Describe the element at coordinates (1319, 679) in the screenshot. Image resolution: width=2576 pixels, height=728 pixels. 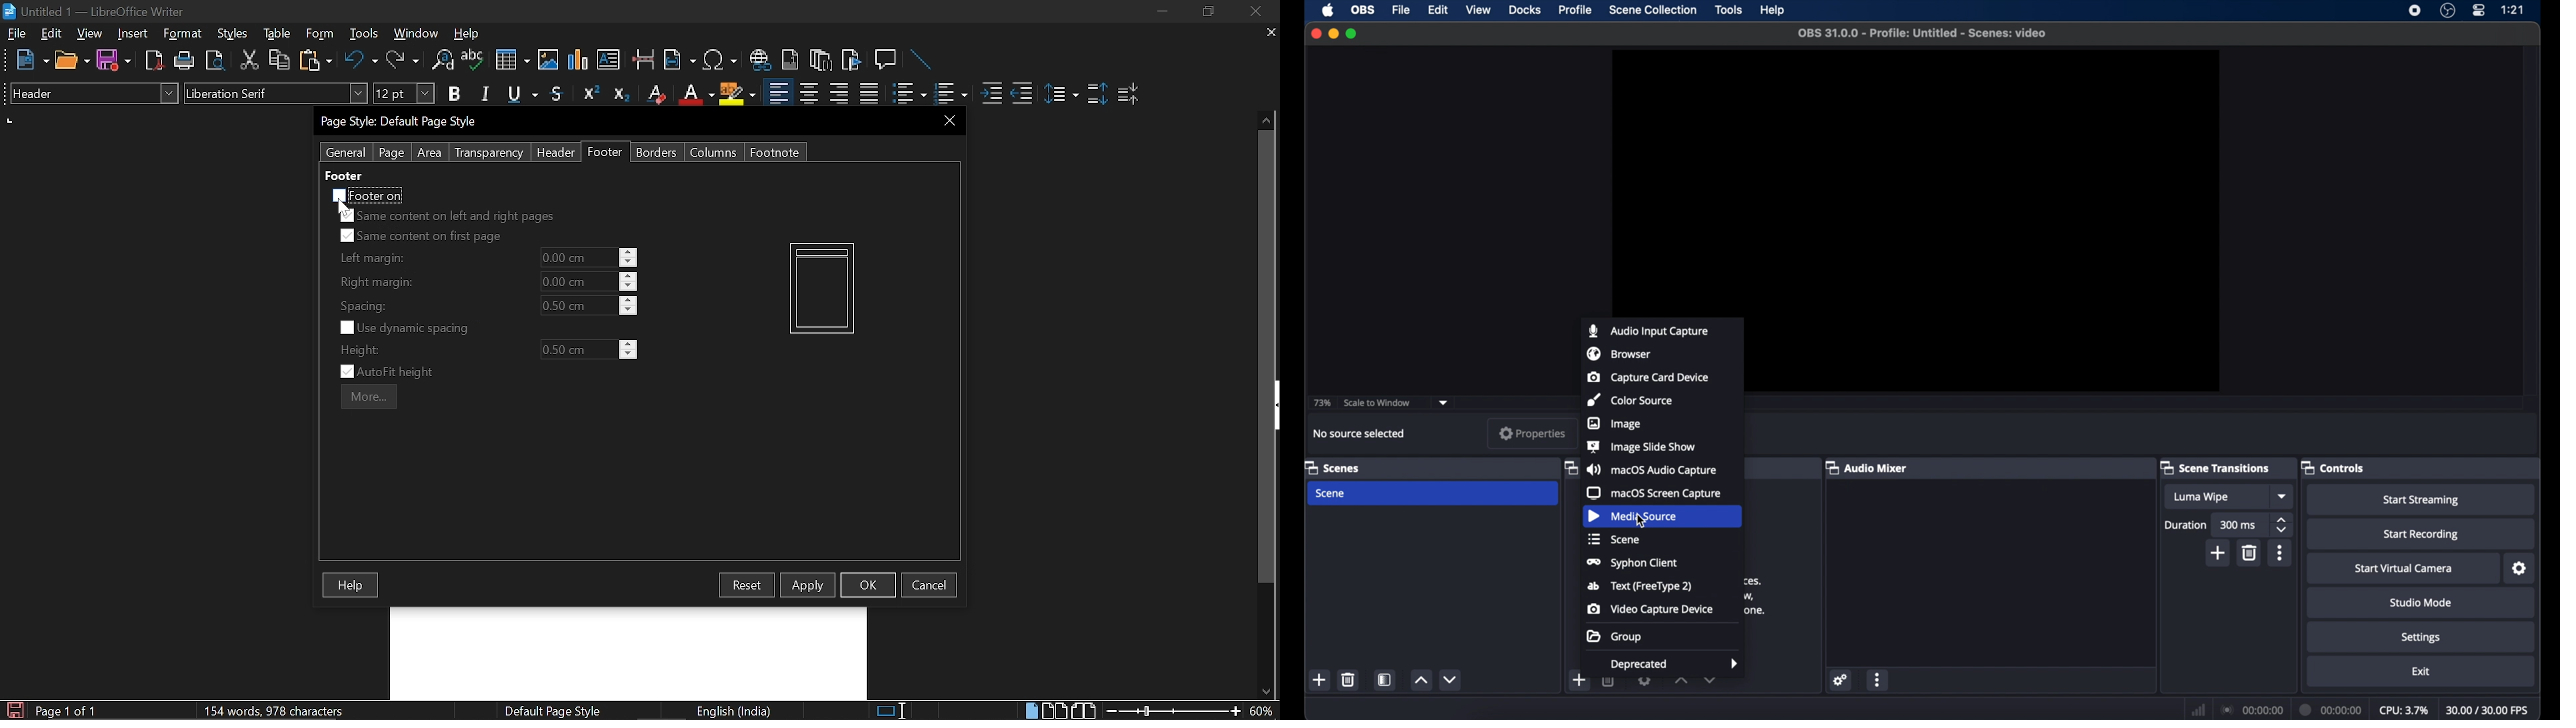
I see `add` at that location.